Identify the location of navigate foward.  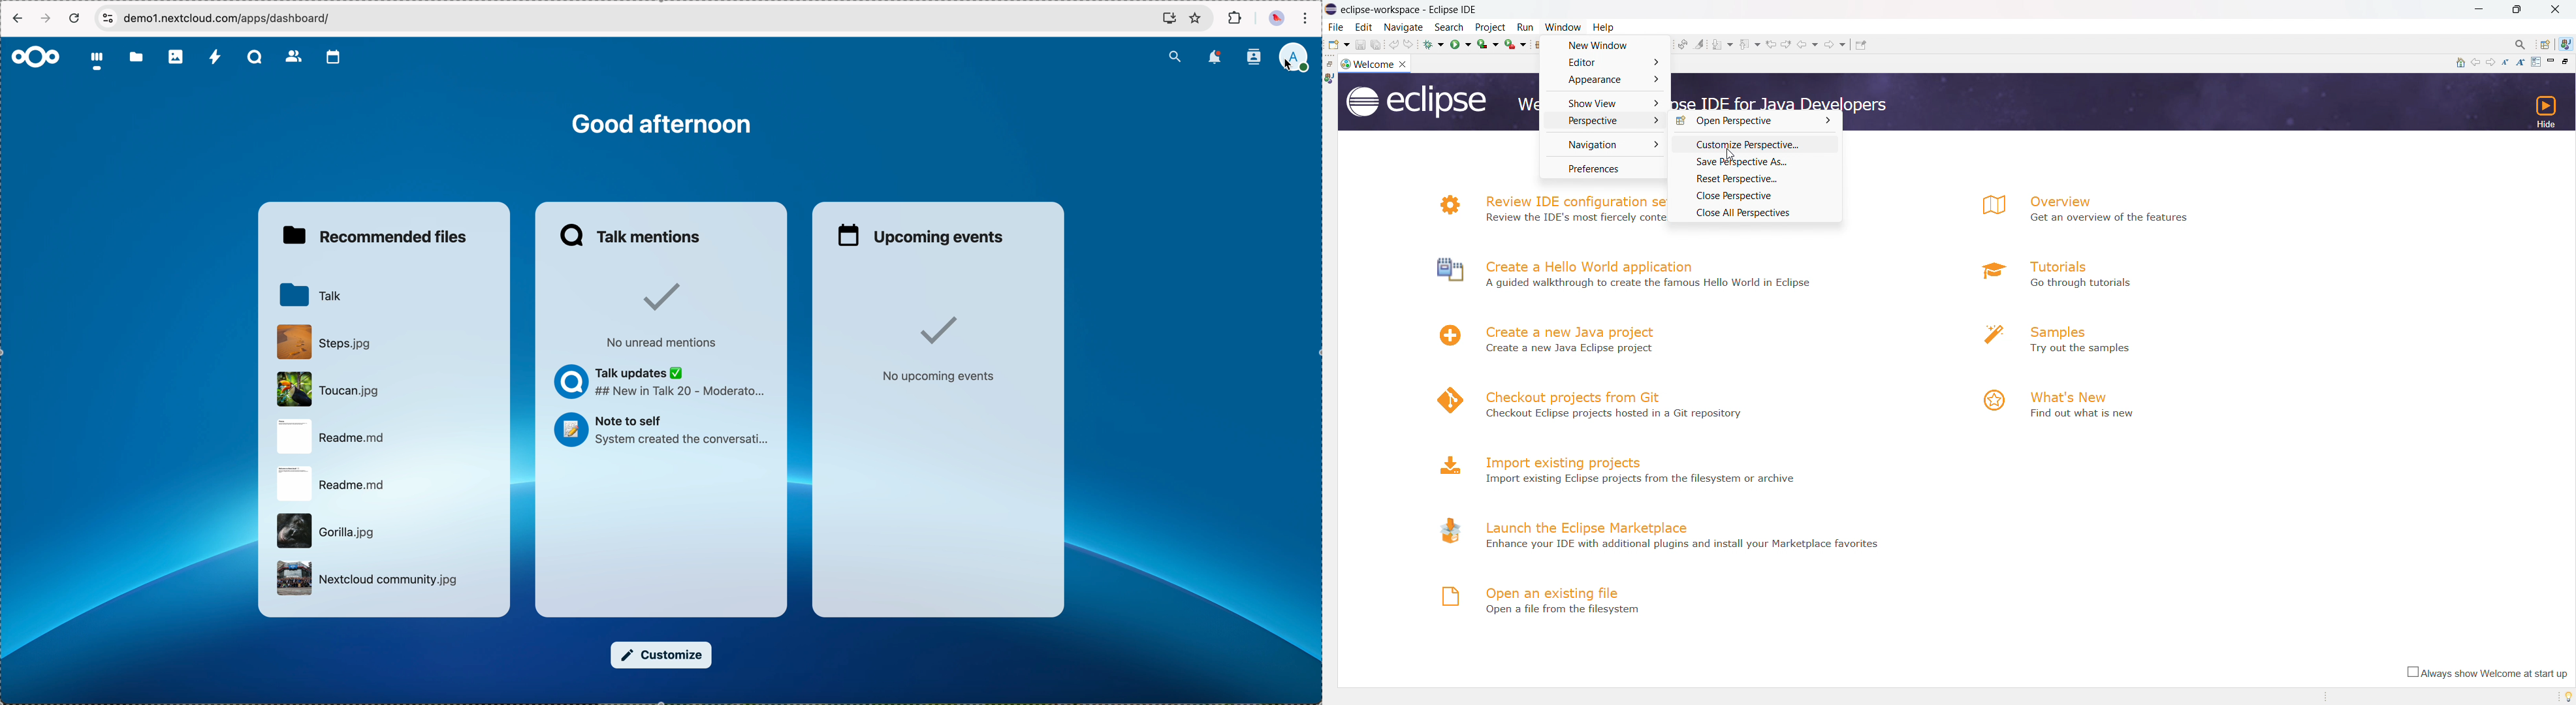
(47, 18).